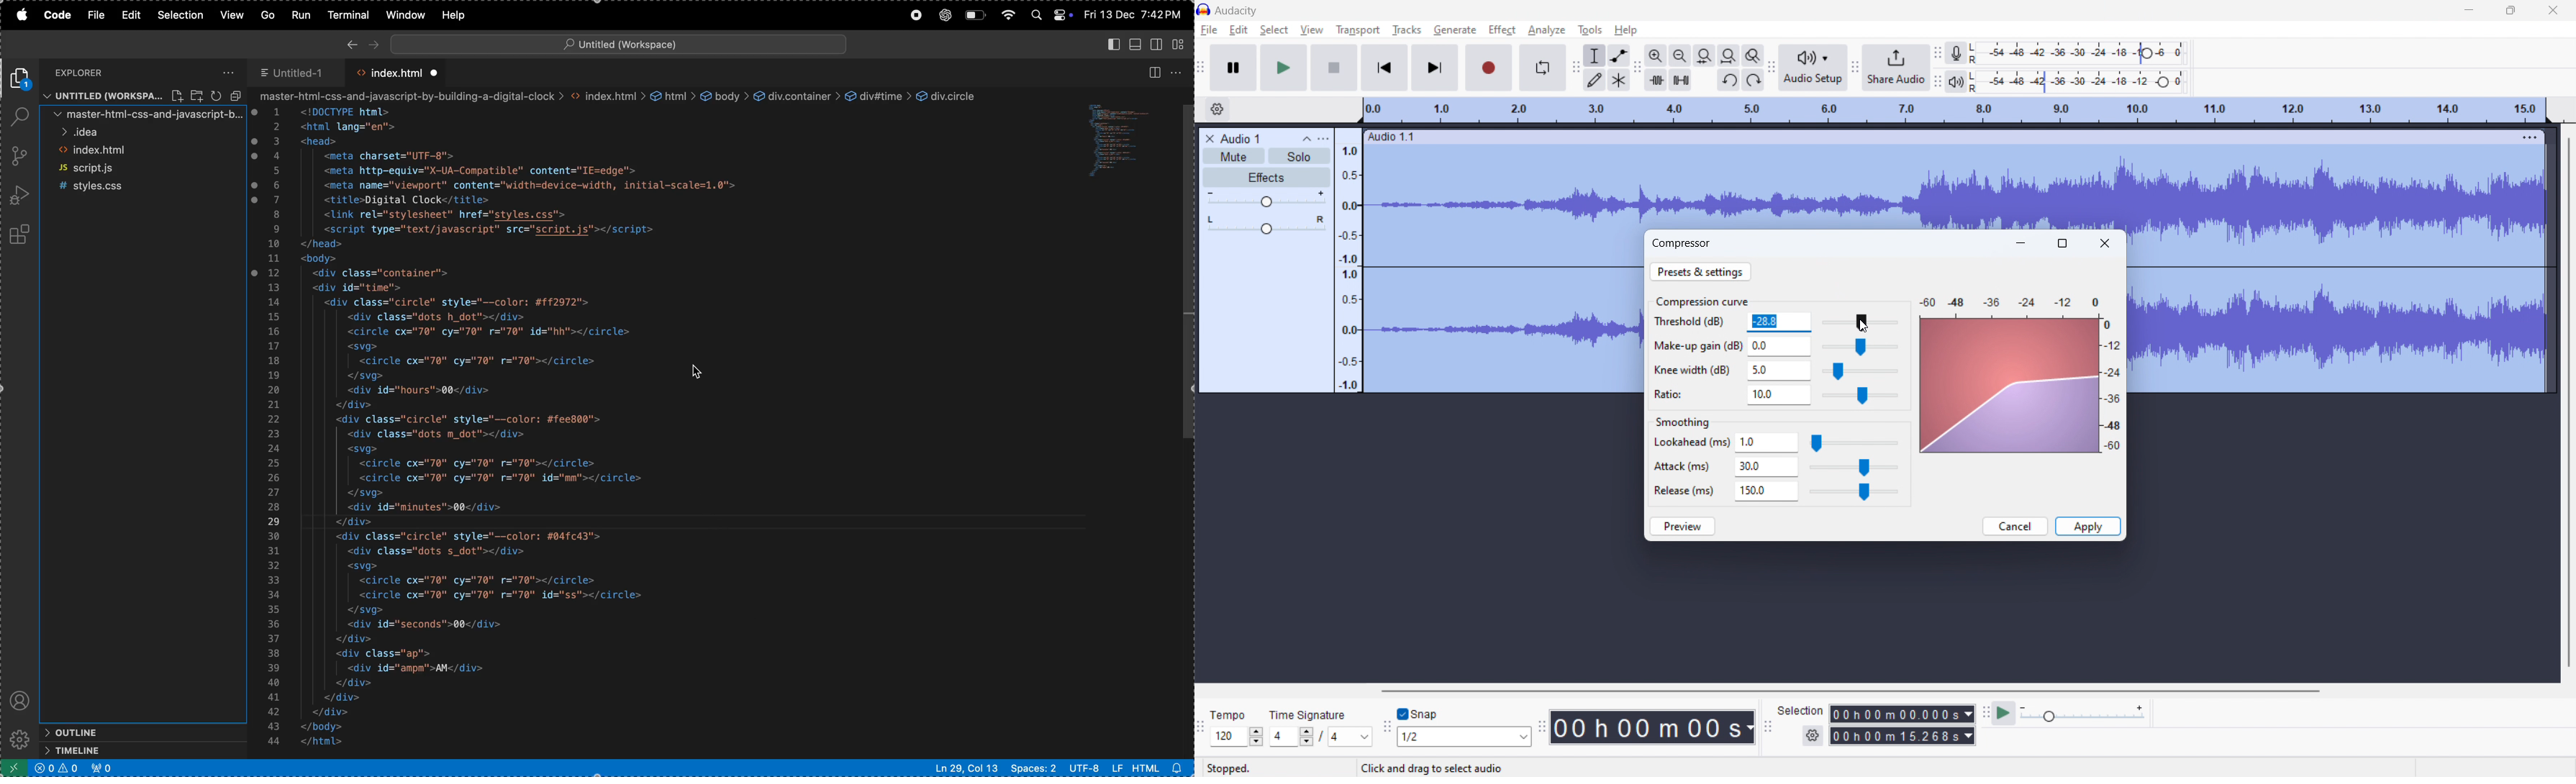 The width and height of the screenshot is (2576, 784). What do you see at coordinates (1626, 30) in the screenshot?
I see `help` at bounding box center [1626, 30].